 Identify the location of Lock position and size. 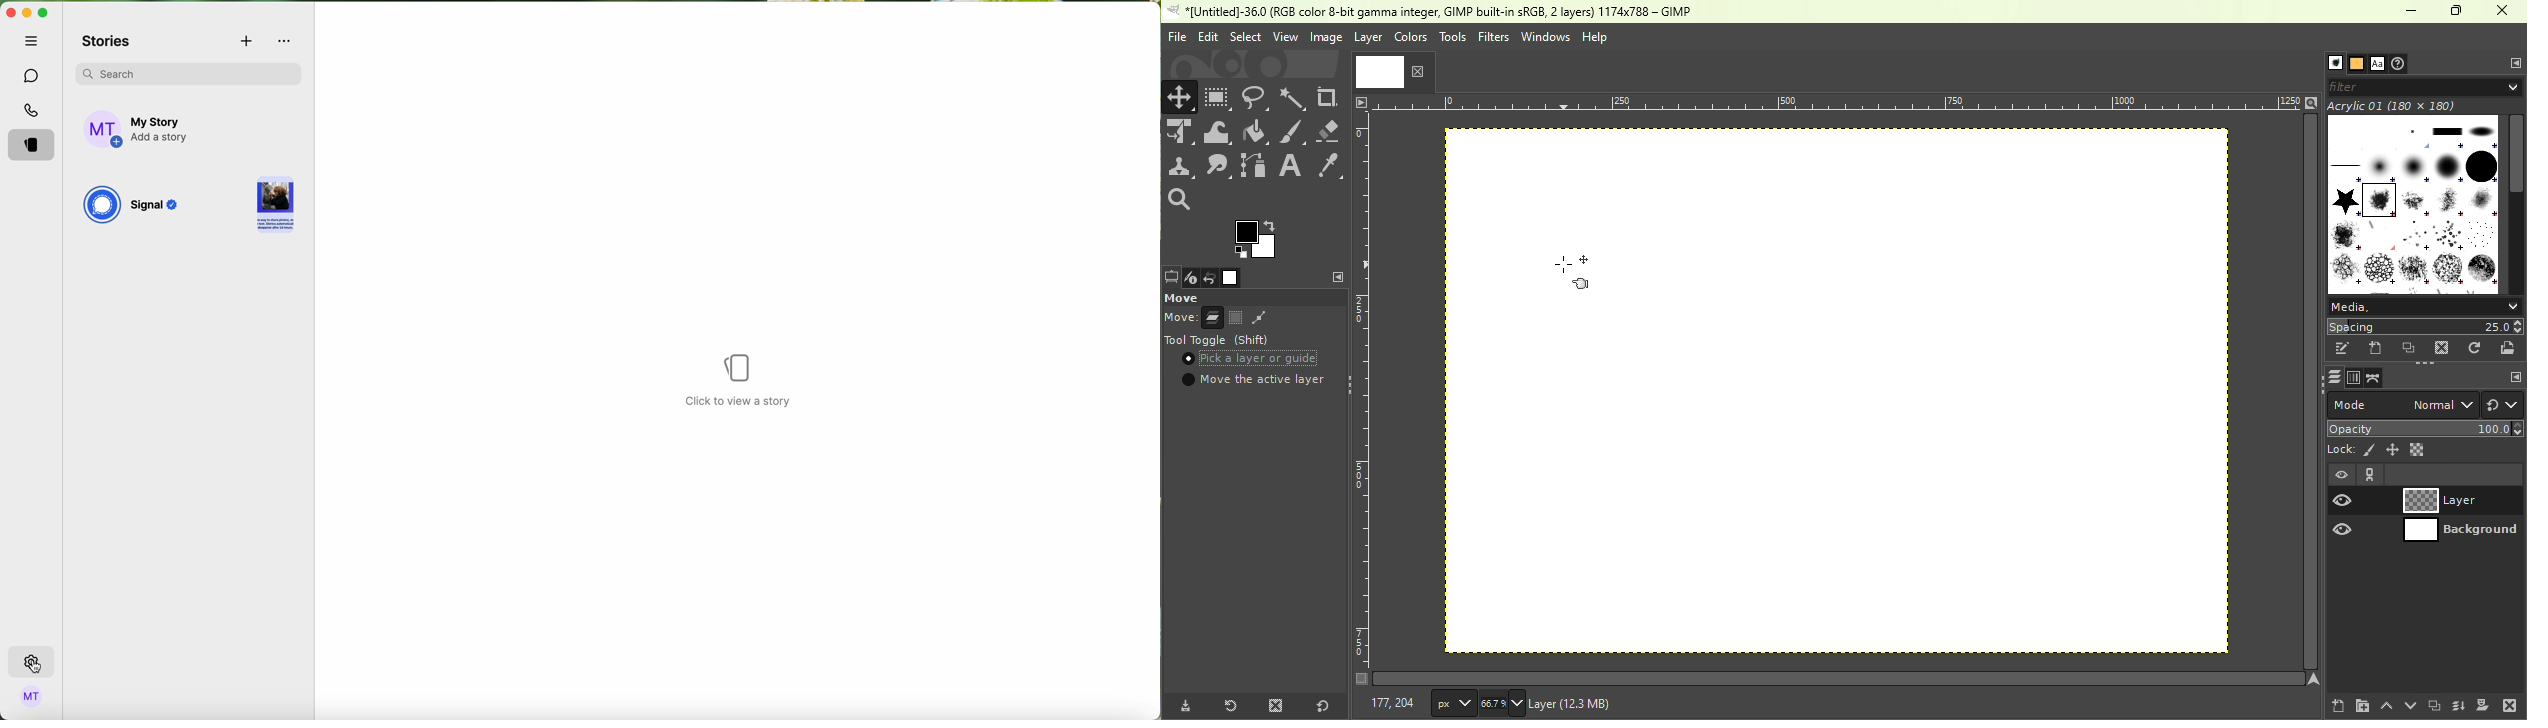
(2392, 450).